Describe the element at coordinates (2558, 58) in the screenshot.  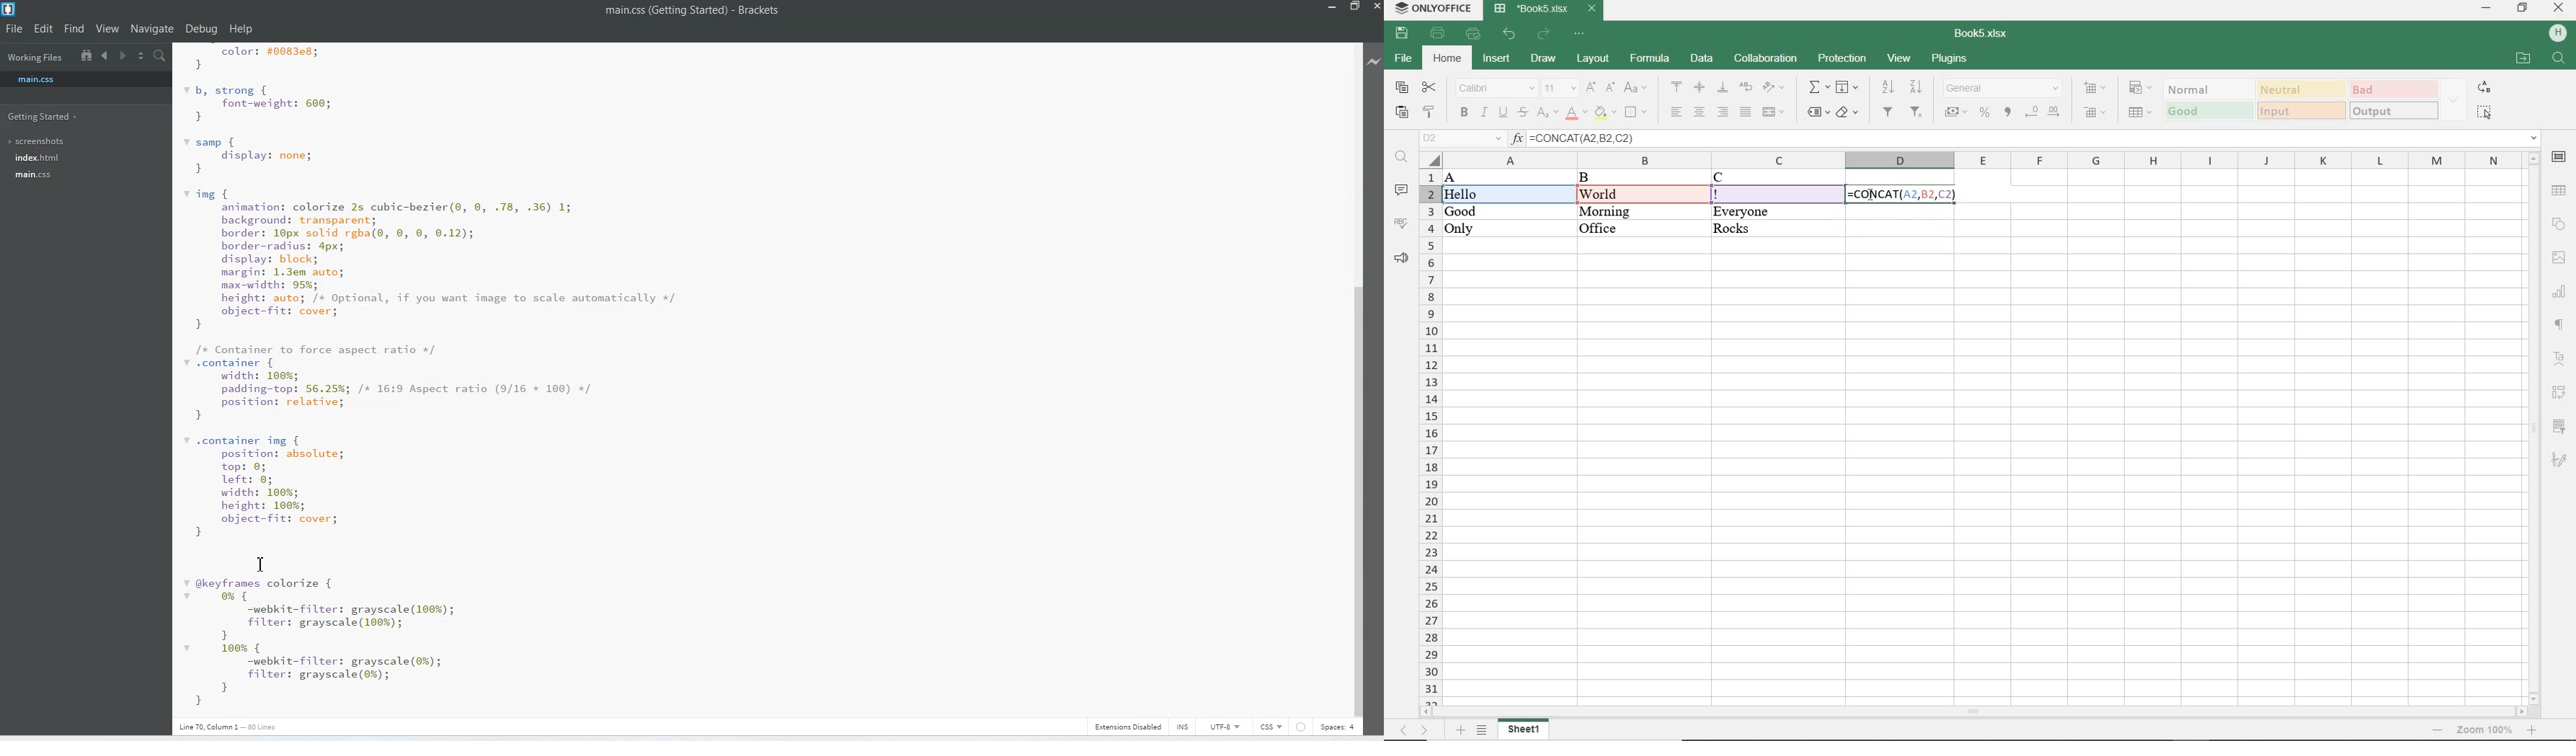
I see `FIND` at that location.